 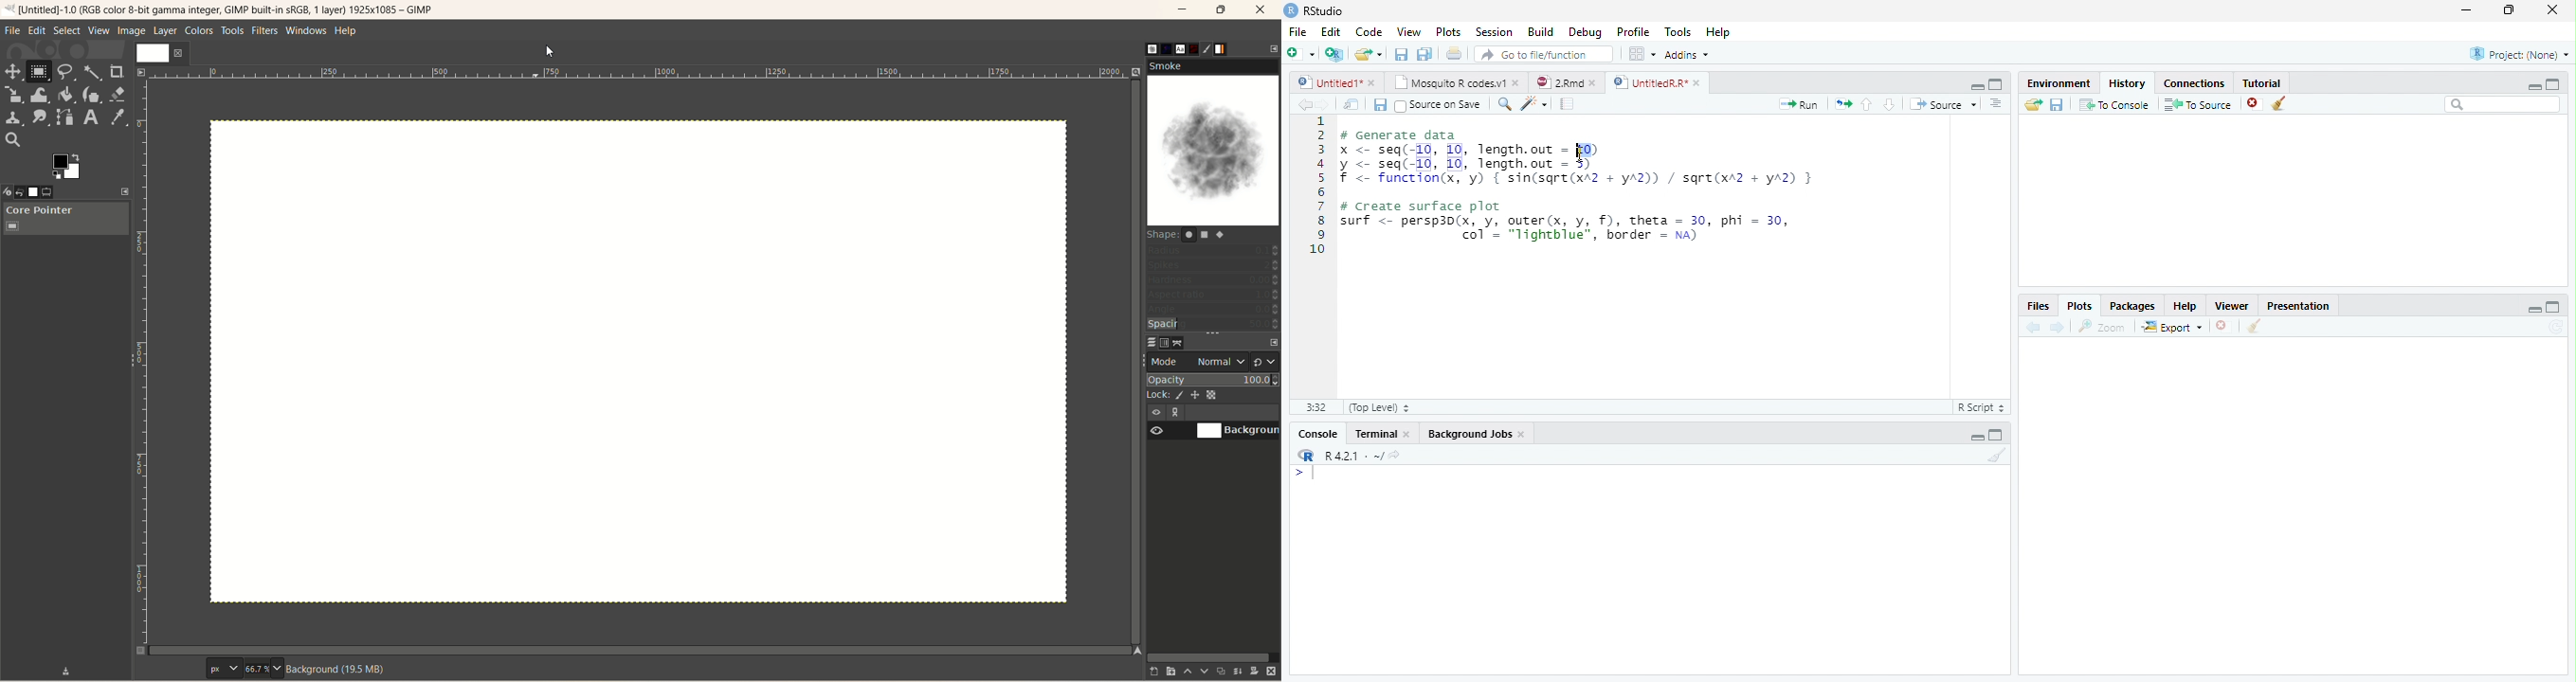 I want to click on History, so click(x=2128, y=82).